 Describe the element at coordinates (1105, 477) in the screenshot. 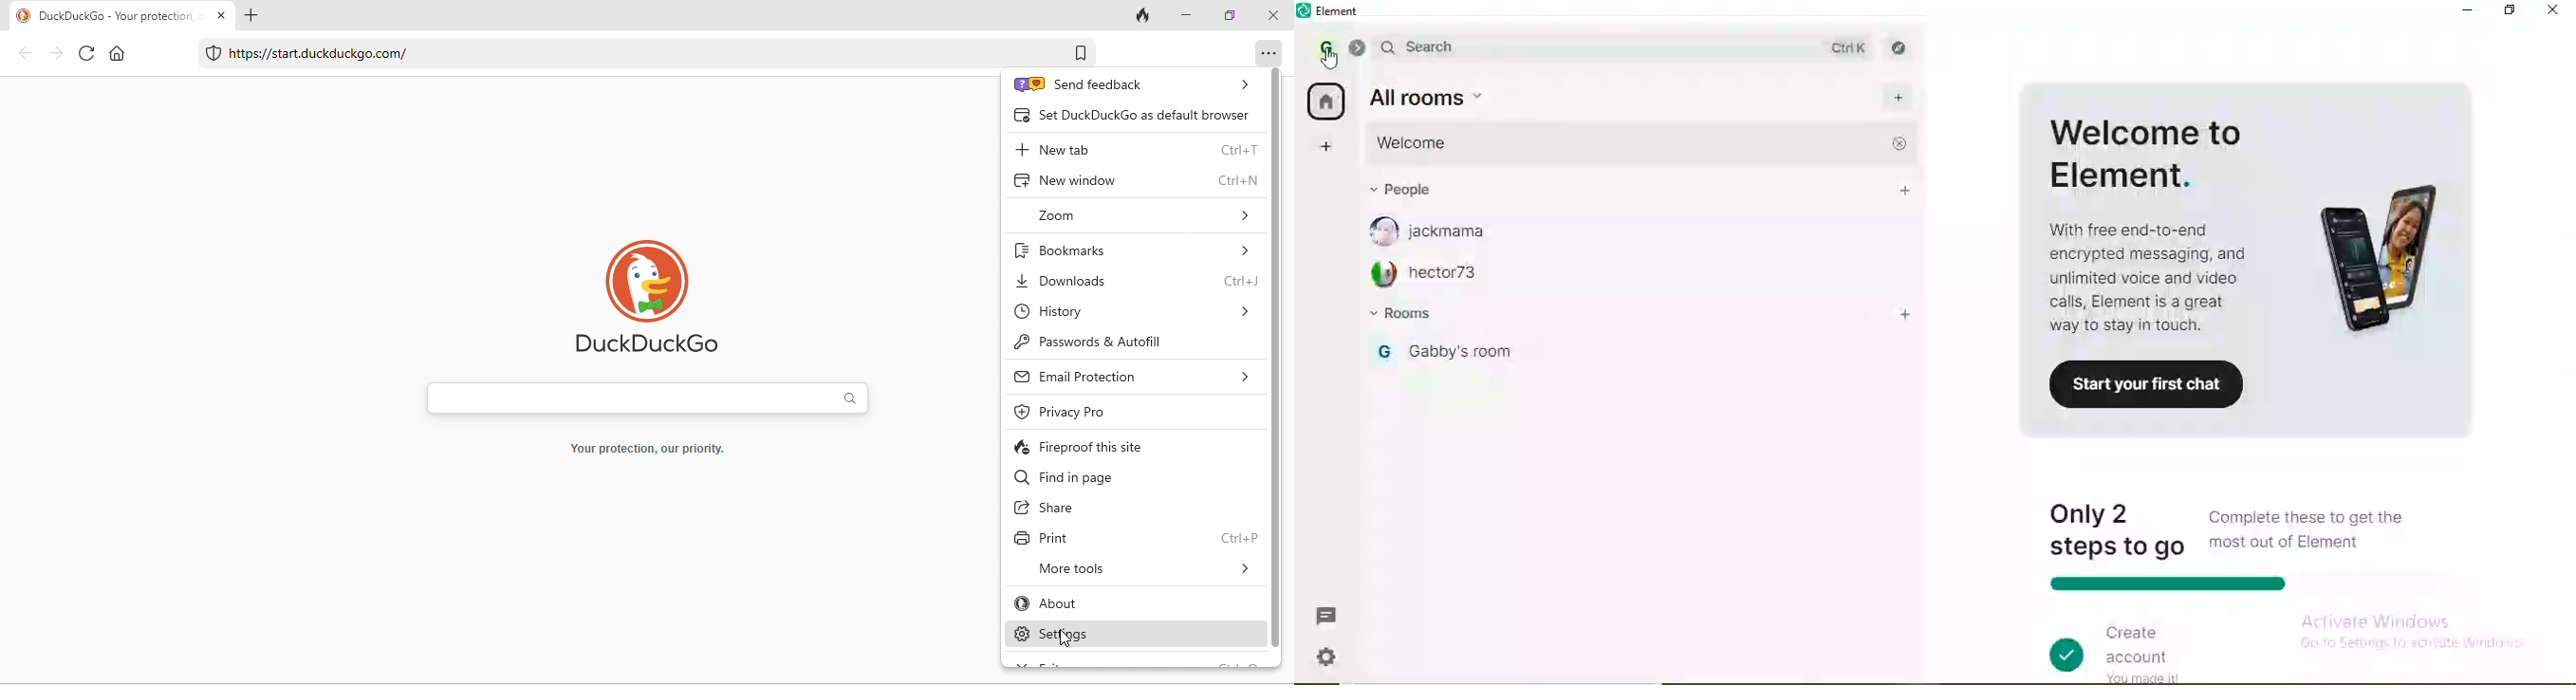

I see `find in page` at that location.